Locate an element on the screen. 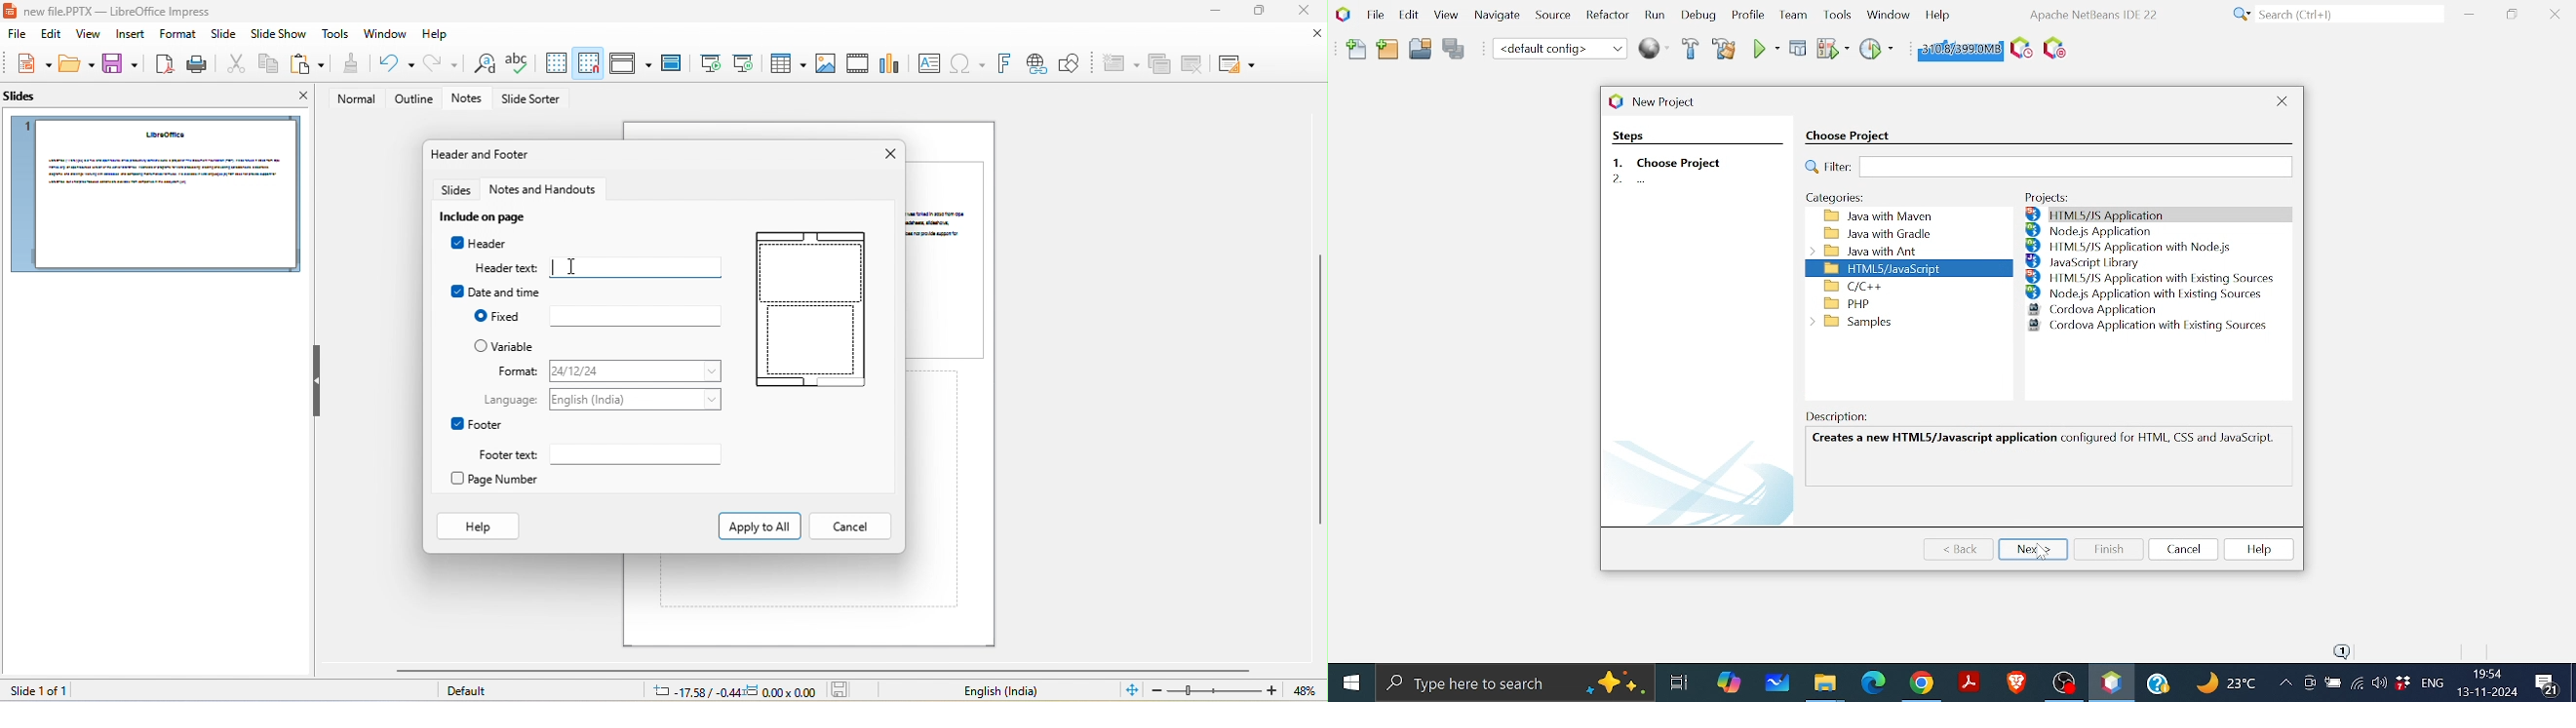 This screenshot has height=728, width=2576.  Fixed is located at coordinates (497, 316).